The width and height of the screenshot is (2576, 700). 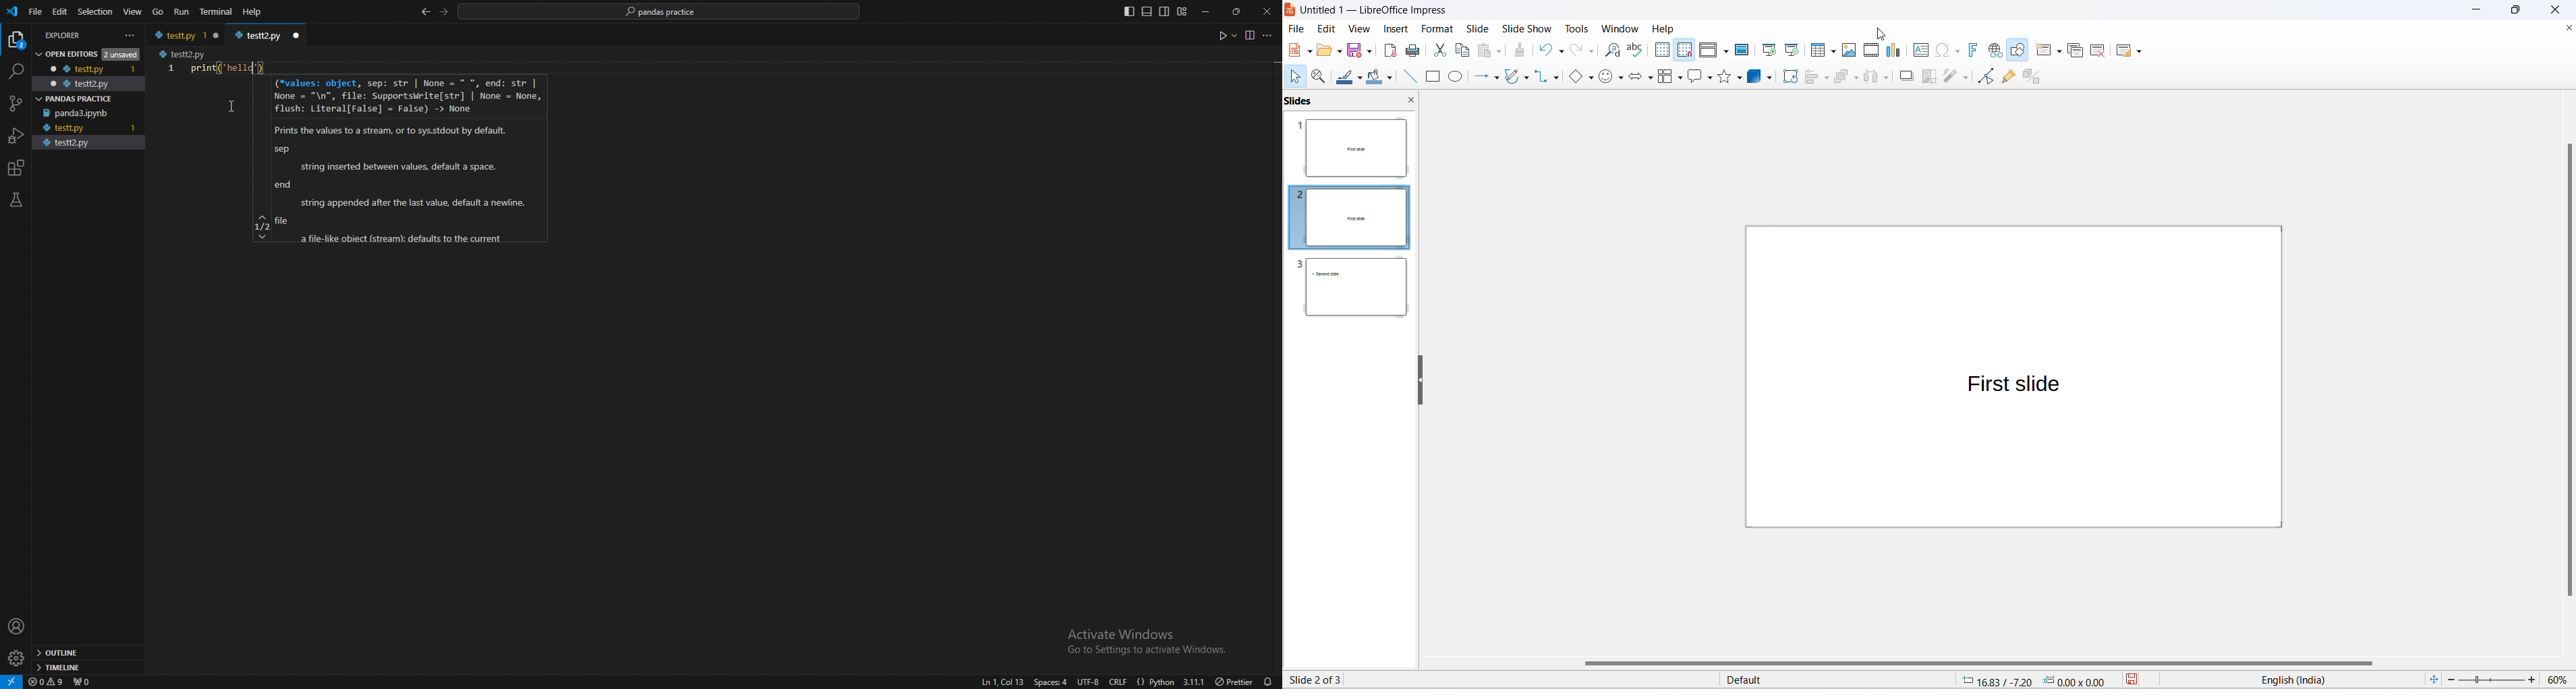 I want to click on rotate, so click(x=1792, y=78).